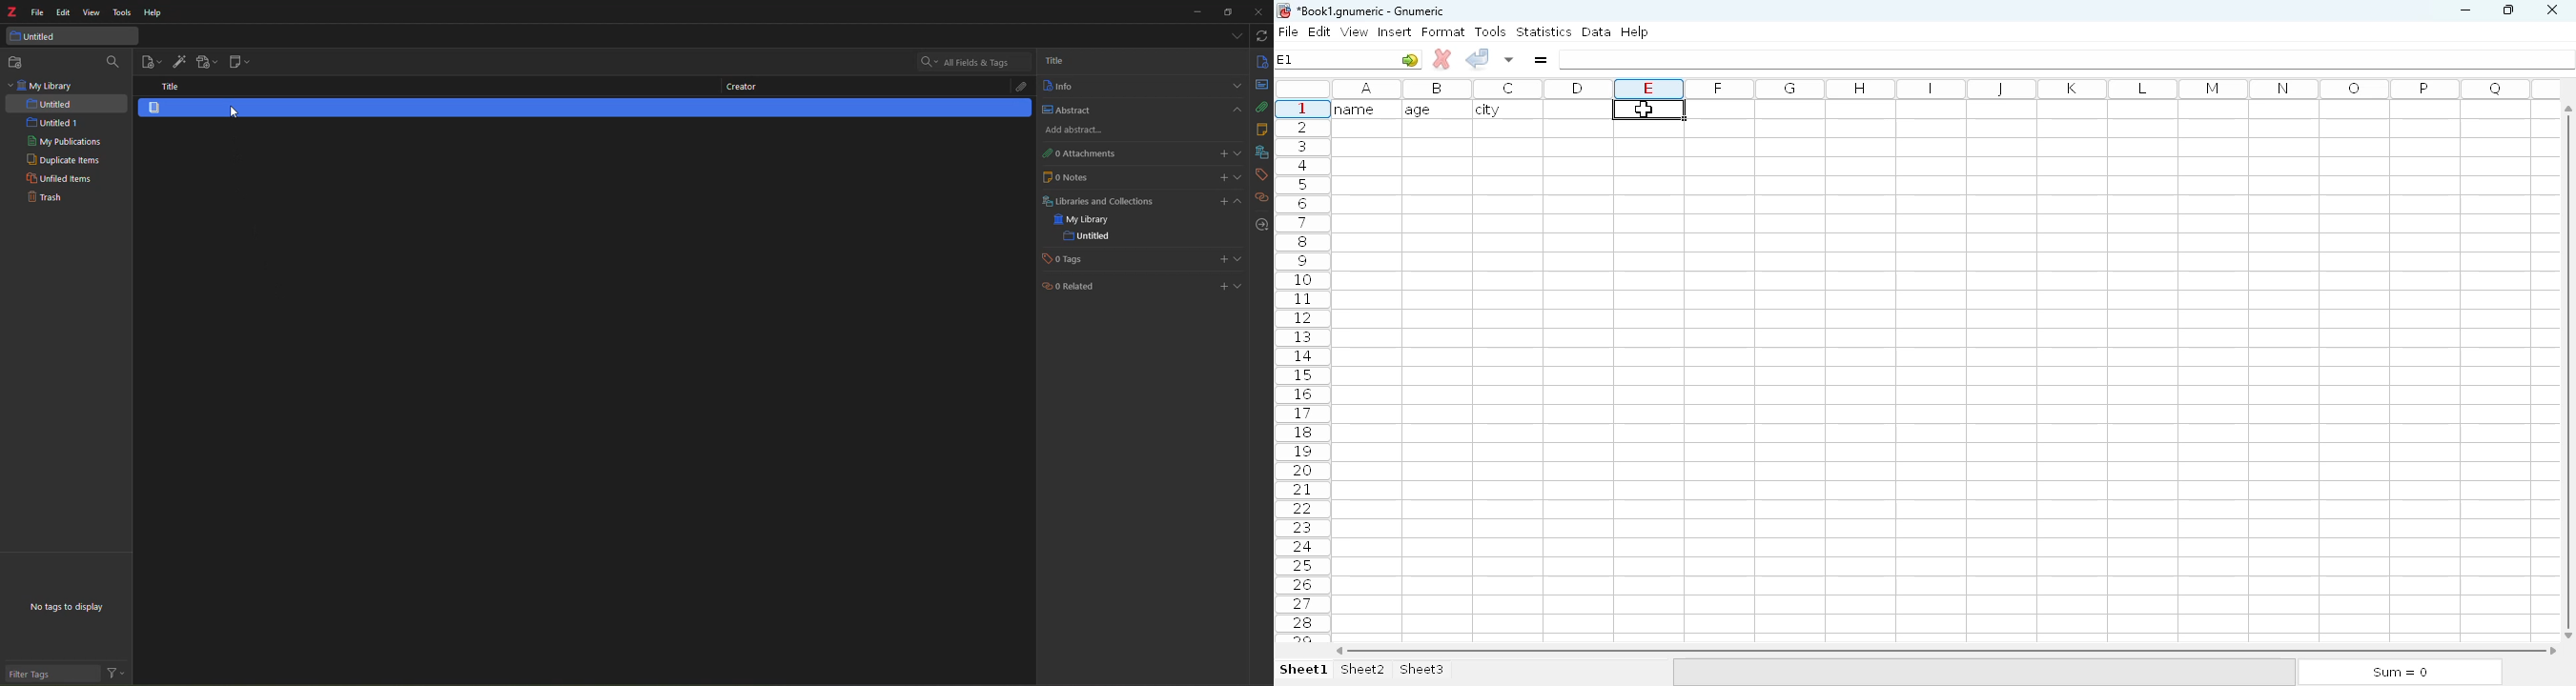 The image size is (2576, 700). What do you see at coordinates (1239, 259) in the screenshot?
I see `expand` at bounding box center [1239, 259].